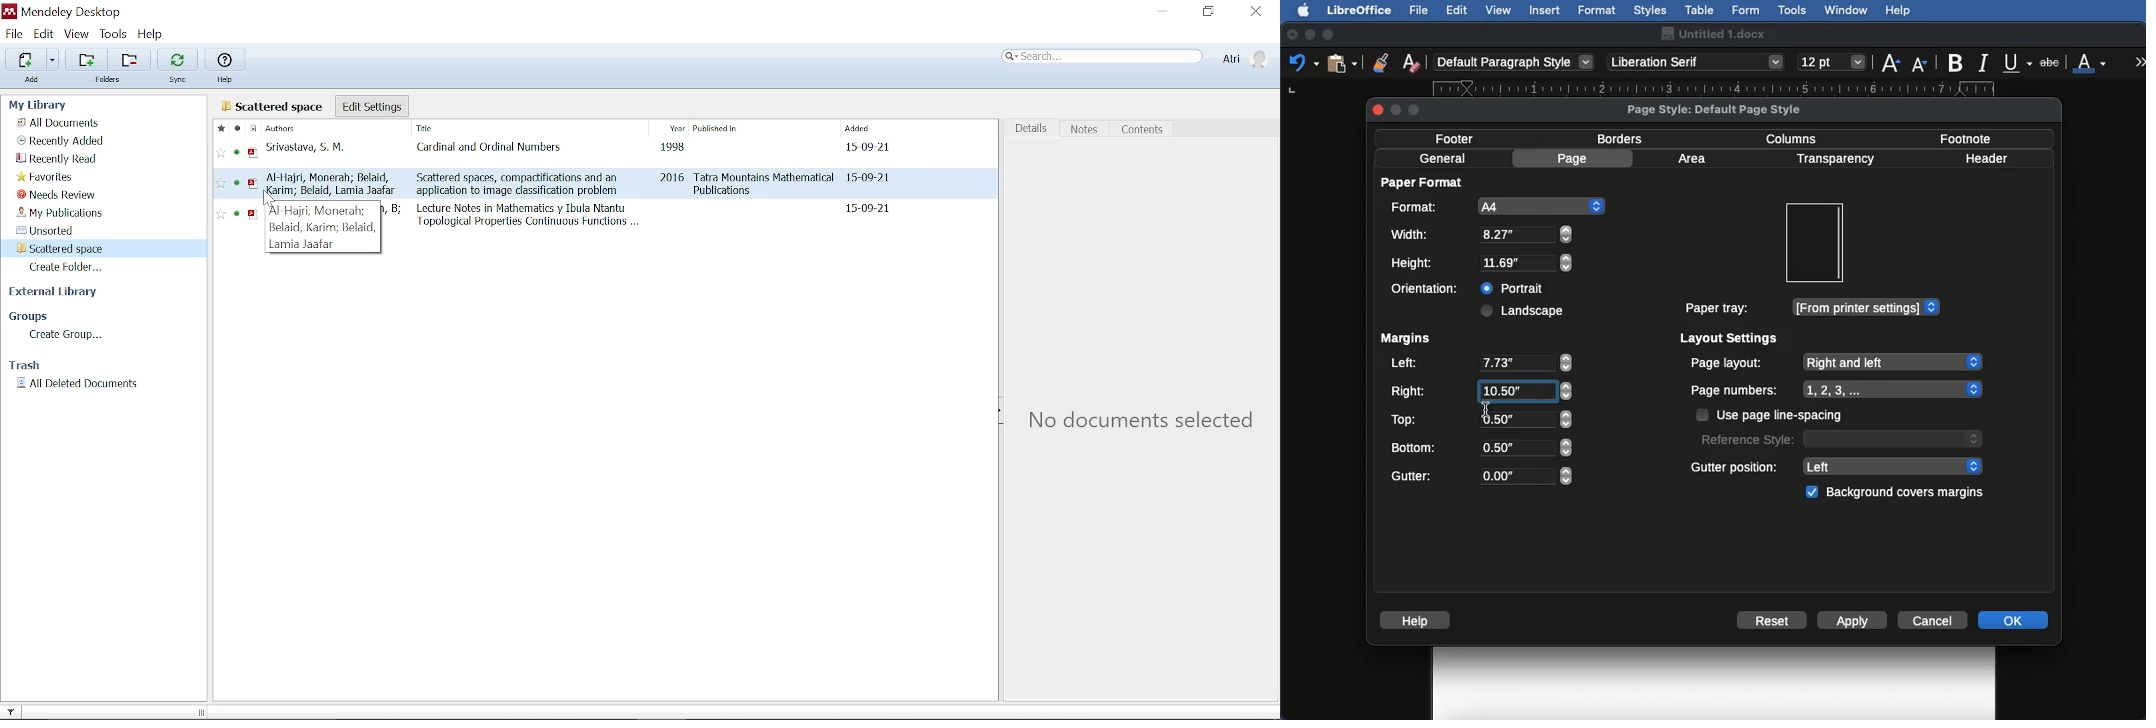 Image resolution: width=2156 pixels, height=728 pixels. I want to click on LibreOffice, so click(1359, 10).